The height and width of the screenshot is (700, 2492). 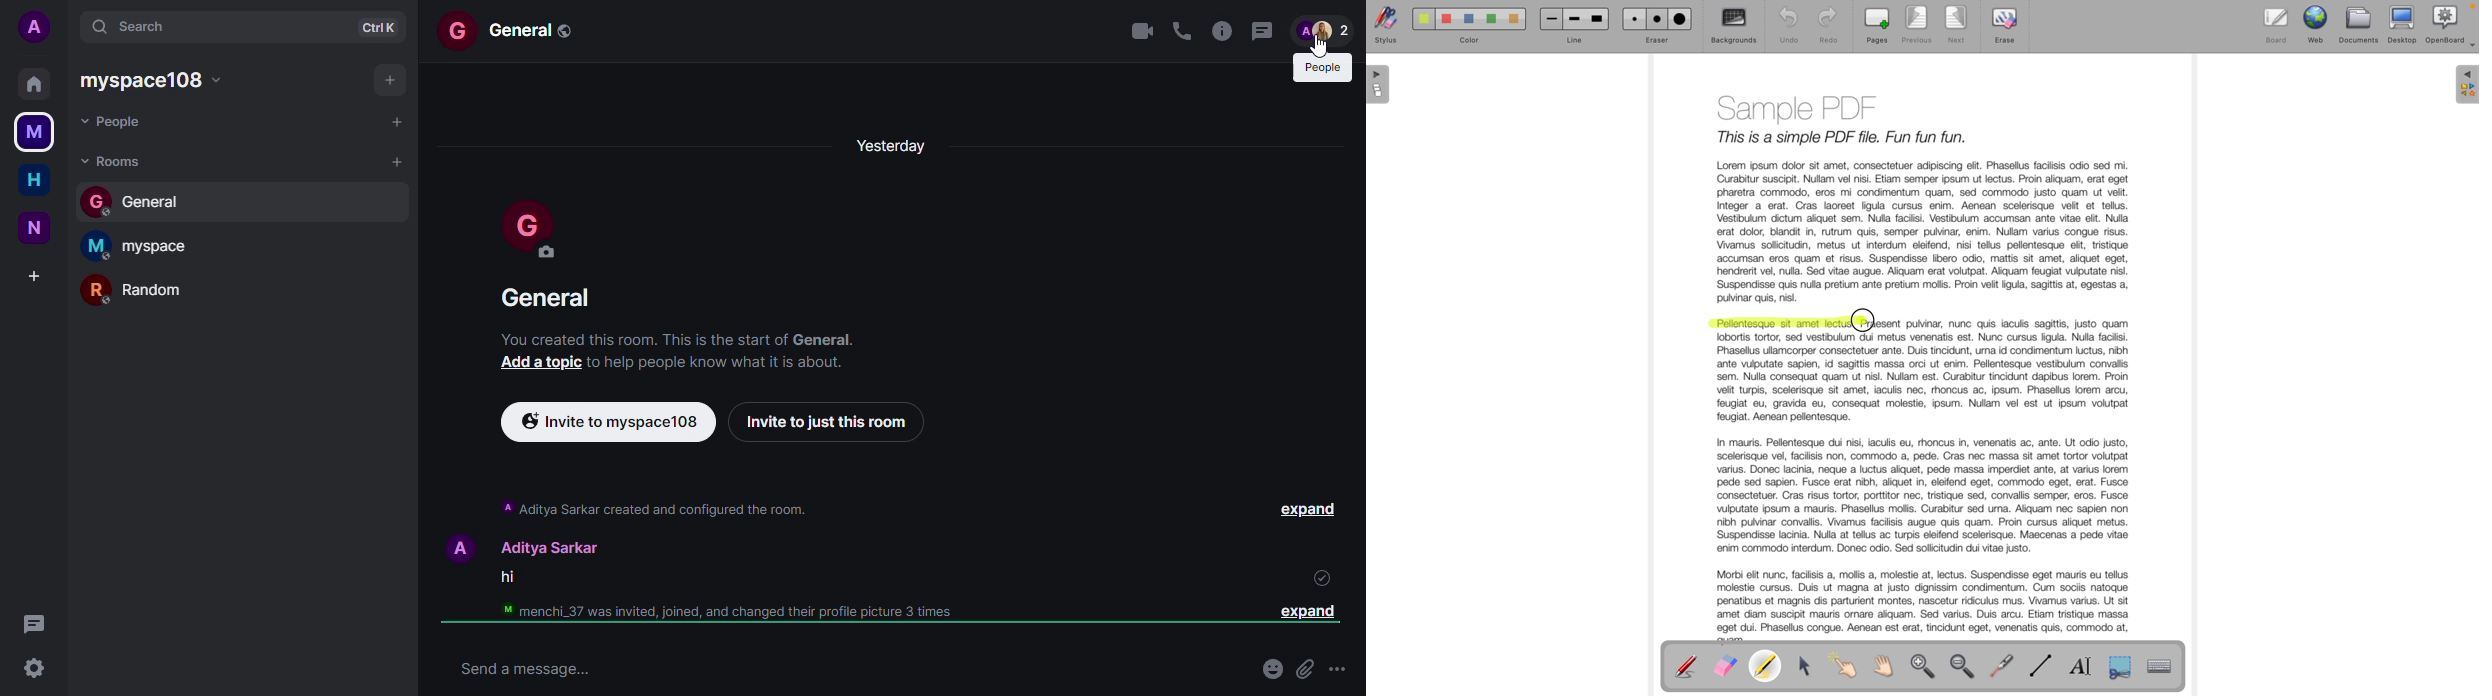 I want to click on backgrounds, so click(x=1734, y=26).